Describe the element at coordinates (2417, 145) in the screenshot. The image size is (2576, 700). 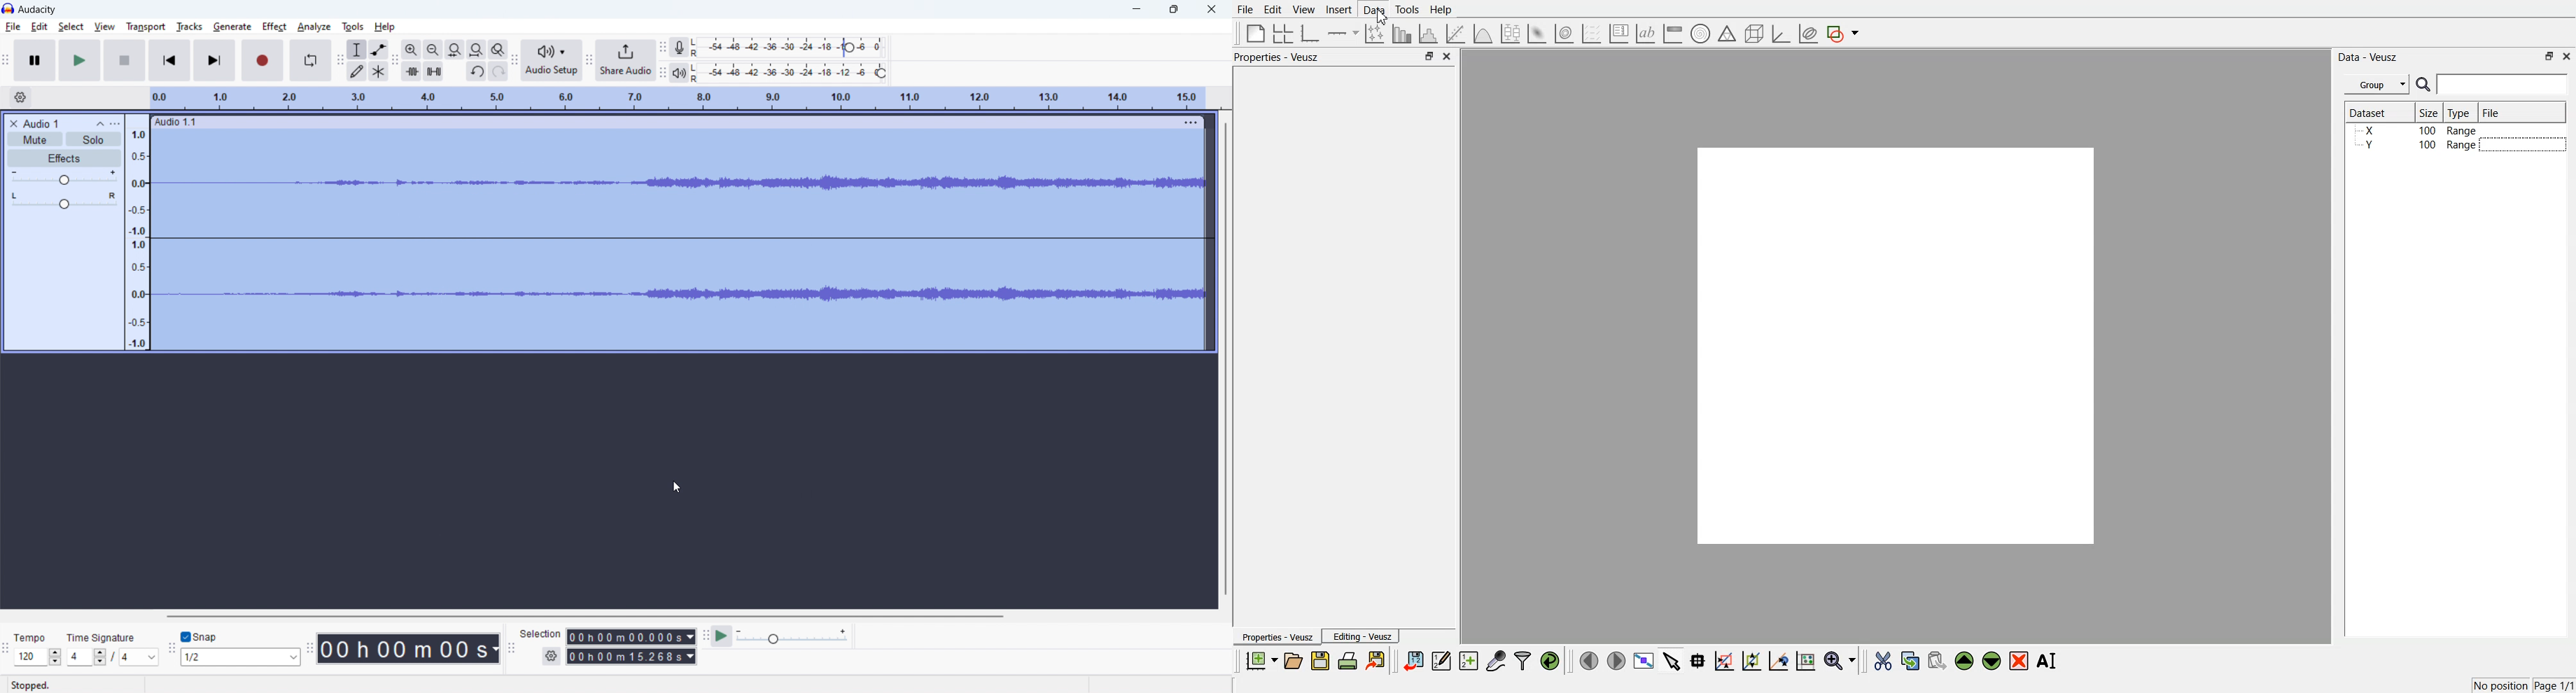
I see `Y 100 Range` at that location.